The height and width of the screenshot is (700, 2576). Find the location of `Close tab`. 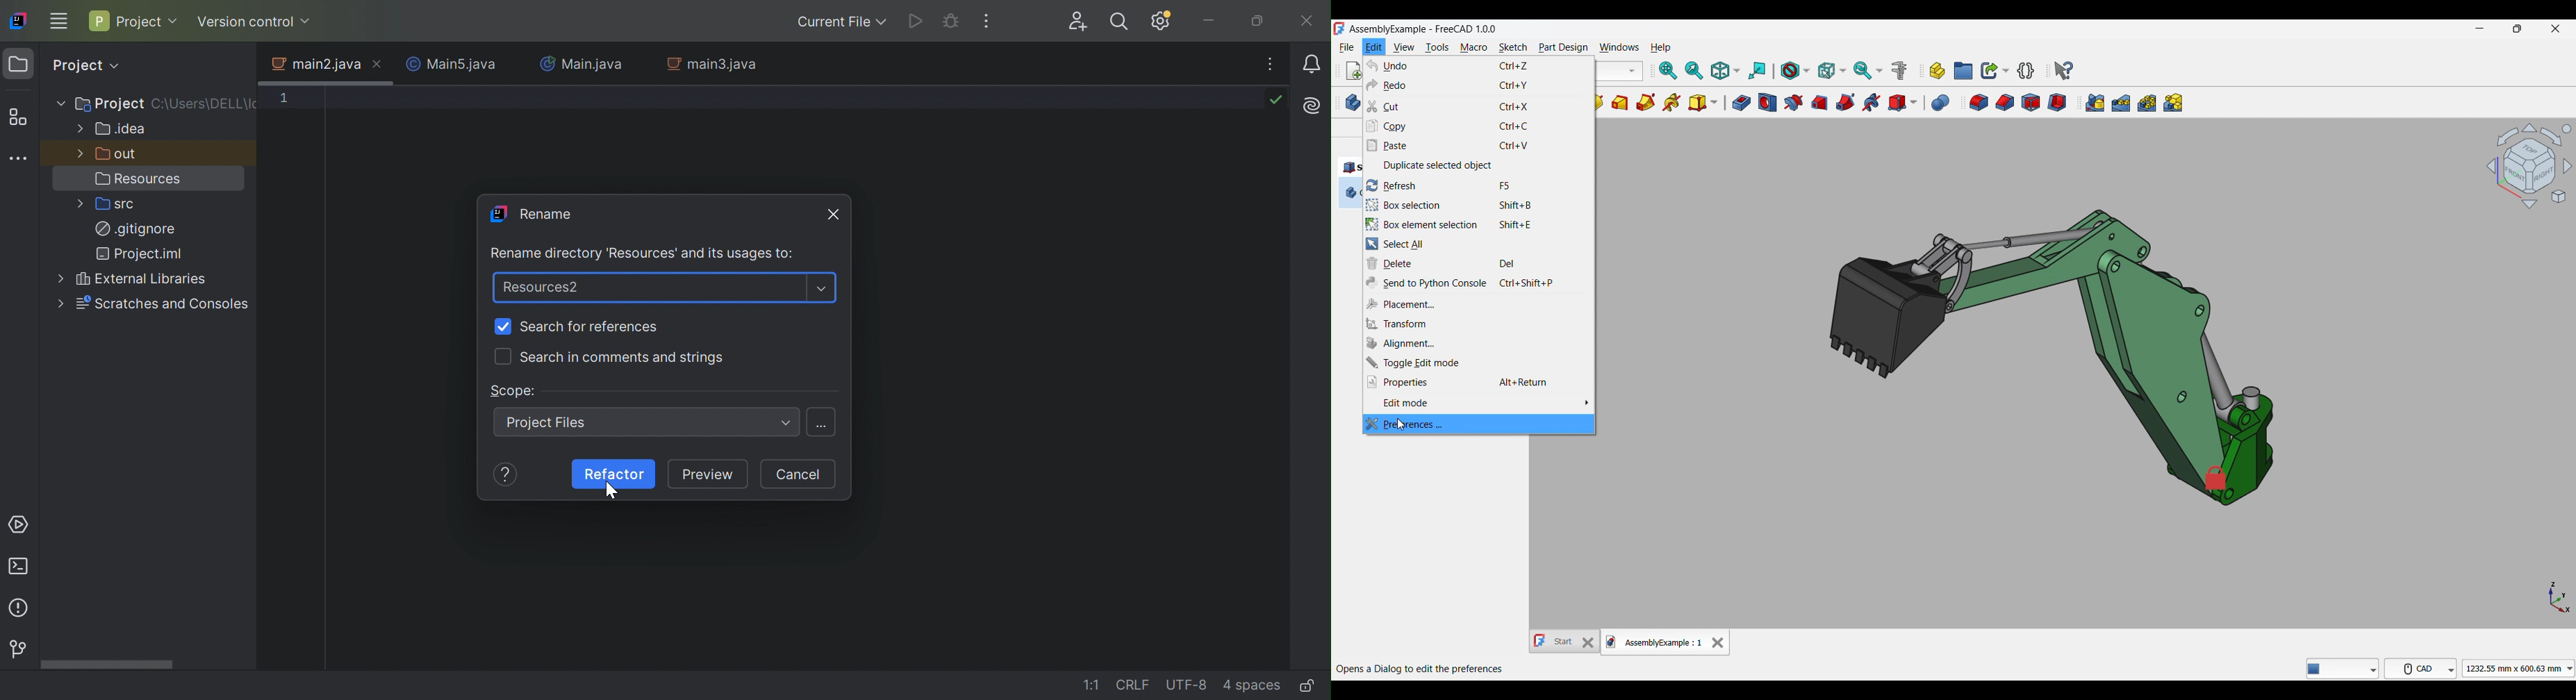

Close tab is located at coordinates (1718, 643).